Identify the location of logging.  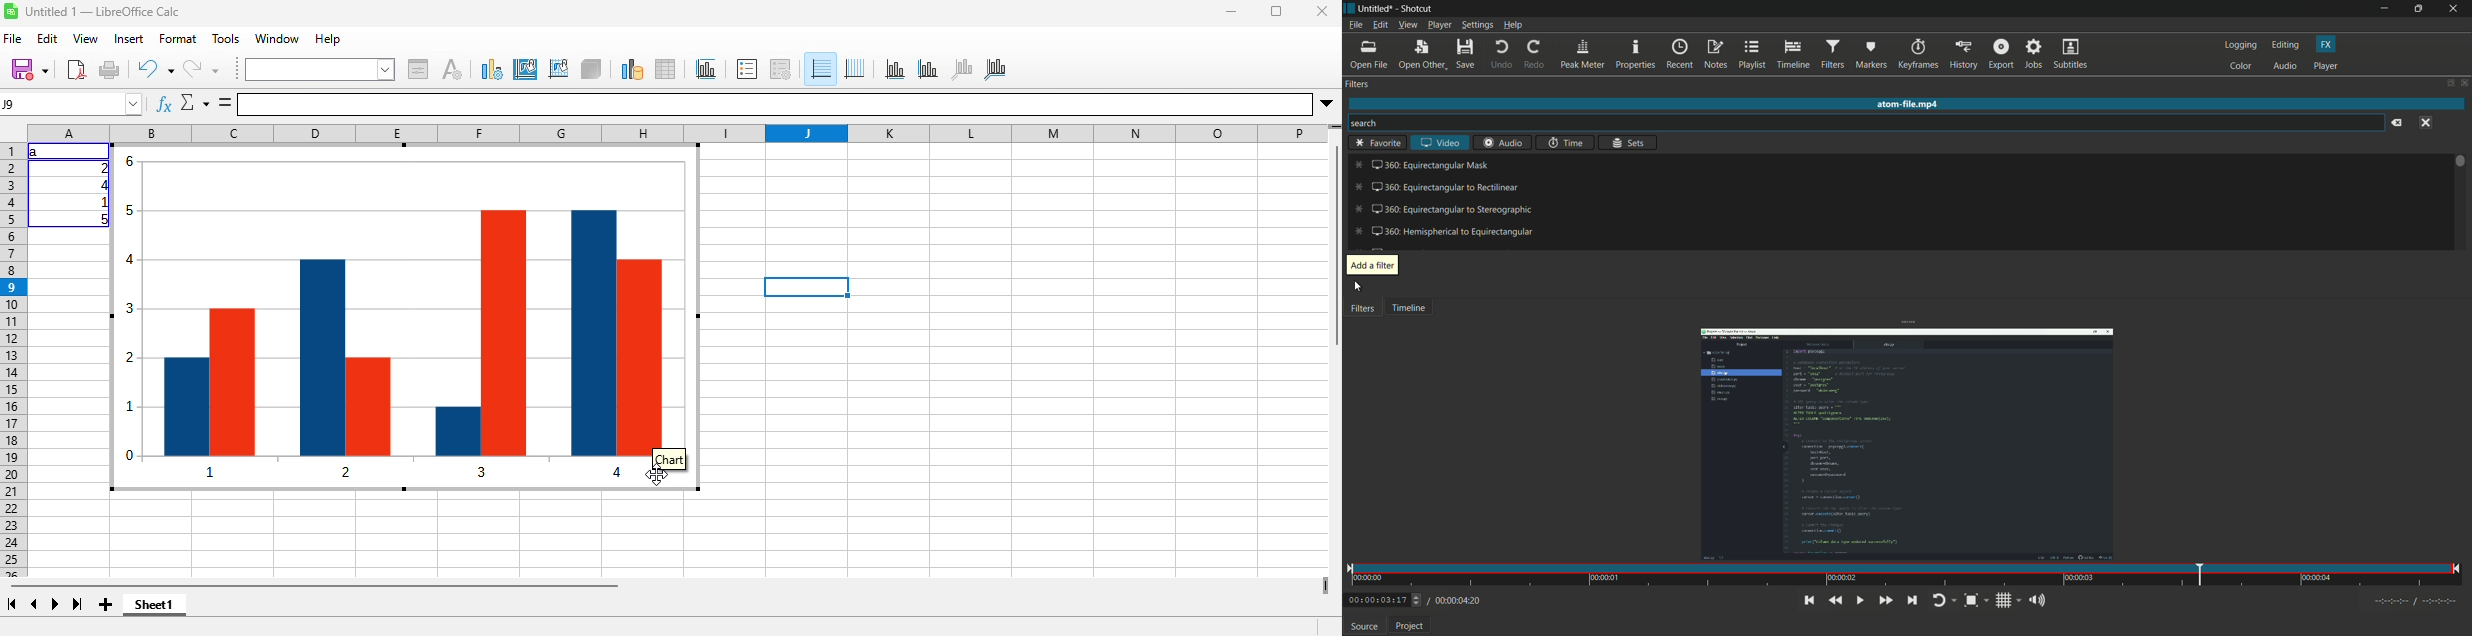
(2242, 45).